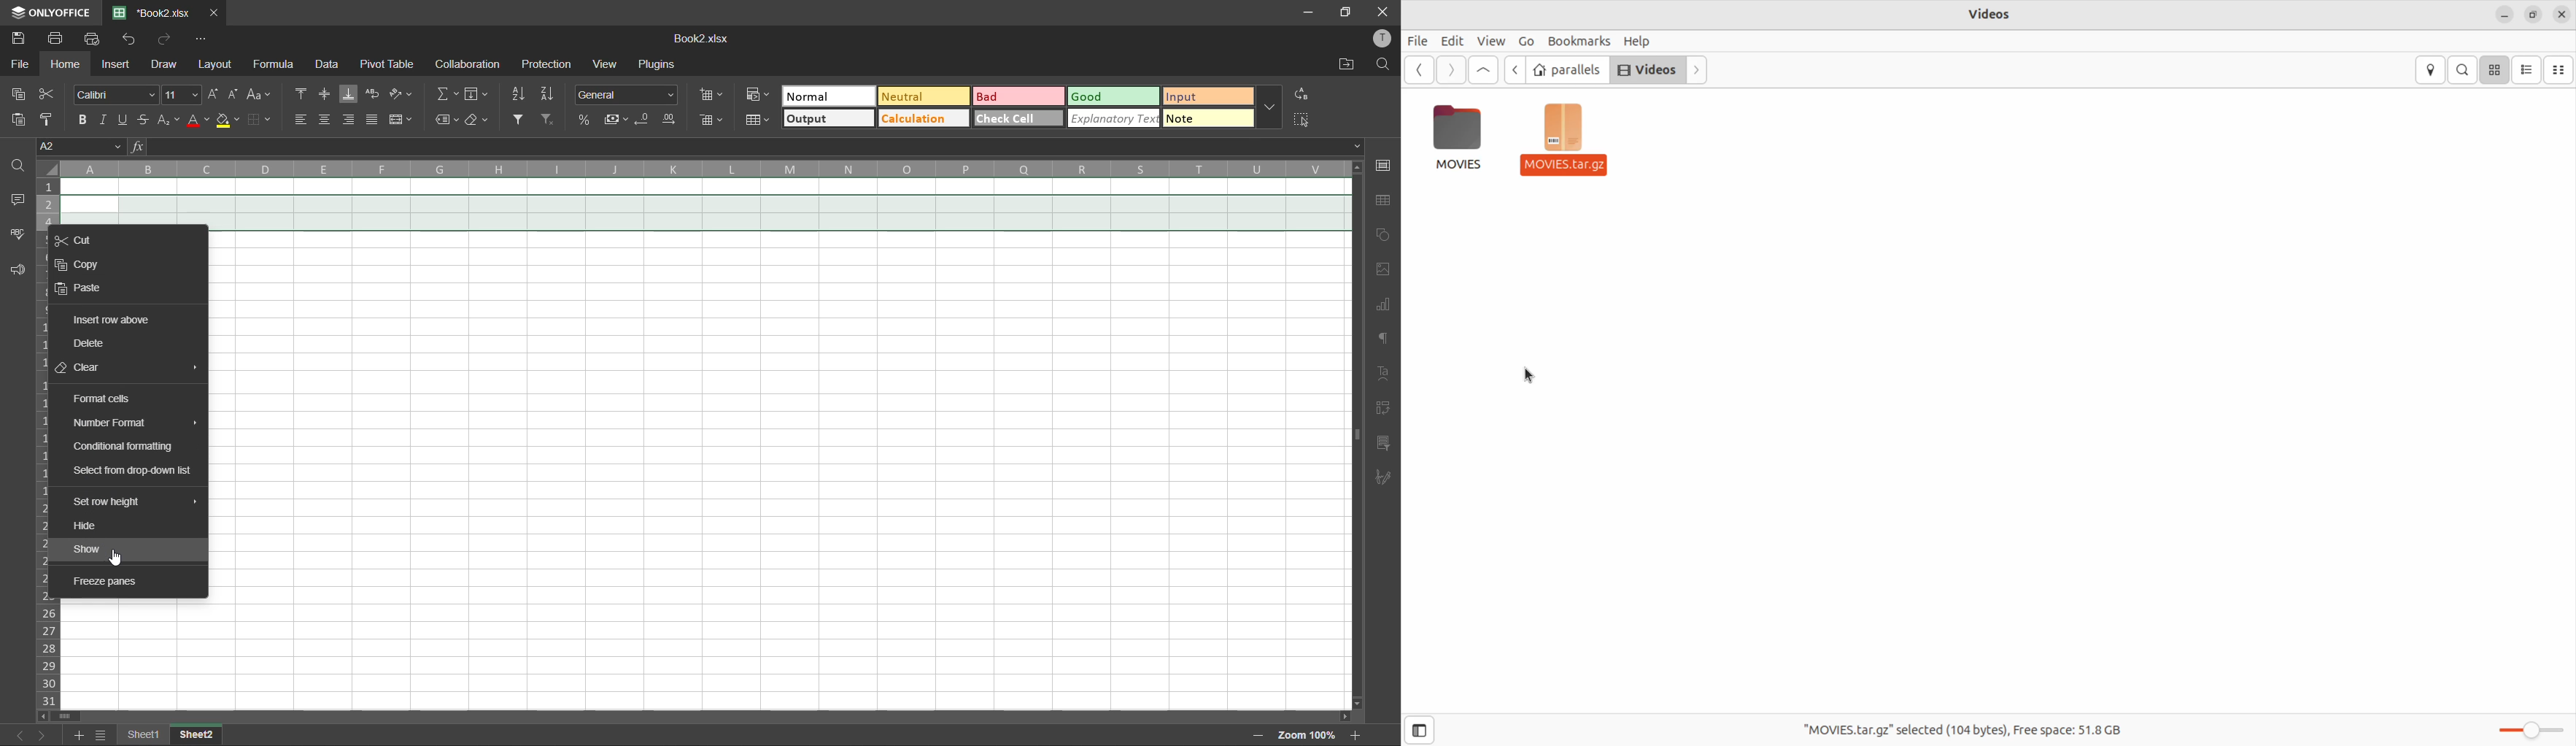  What do you see at coordinates (445, 95) in the screenshot?
I see `summation` at bounding box center [445, 95].